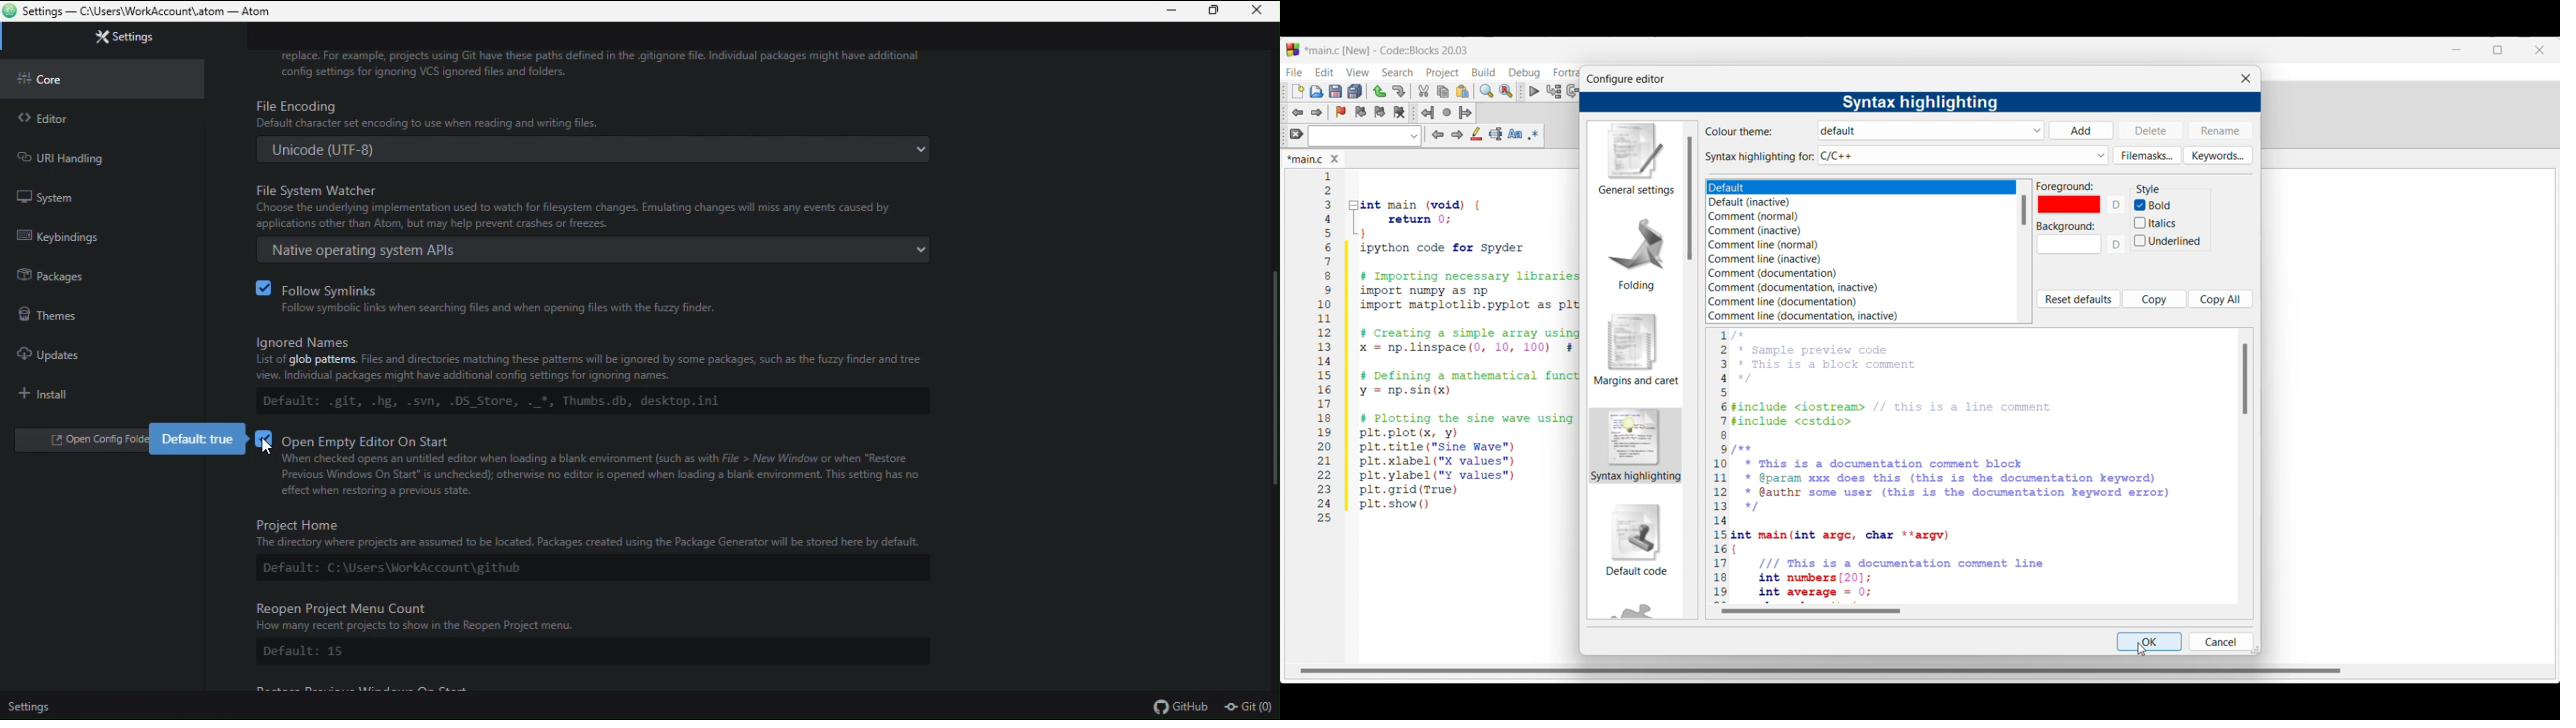  I want to click on Background color options, so click(2069, 247).